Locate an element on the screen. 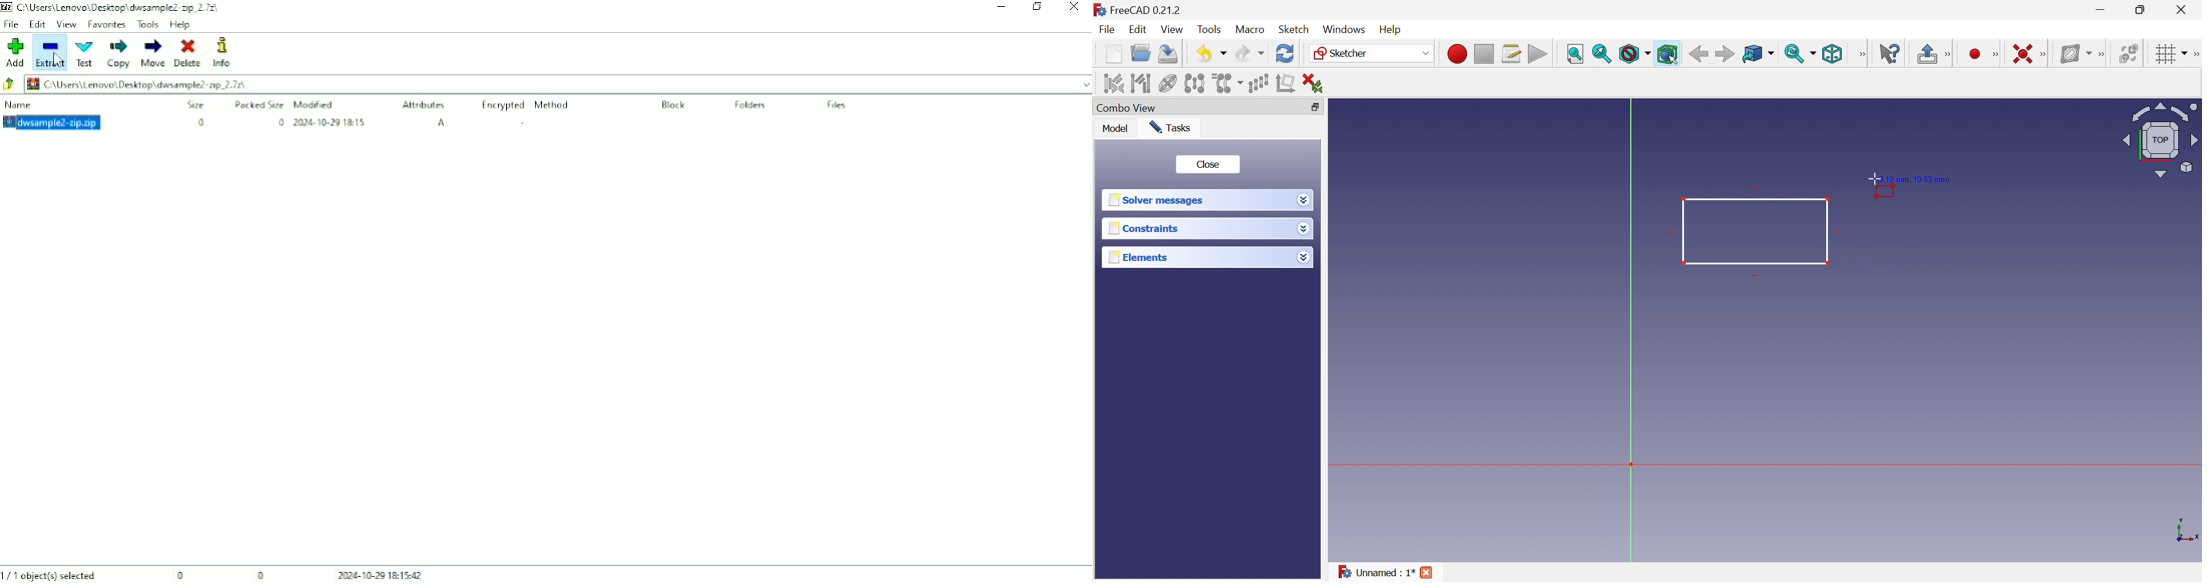 The image size is (2212, 588). Minimize is located at coordinates (2105, 9).